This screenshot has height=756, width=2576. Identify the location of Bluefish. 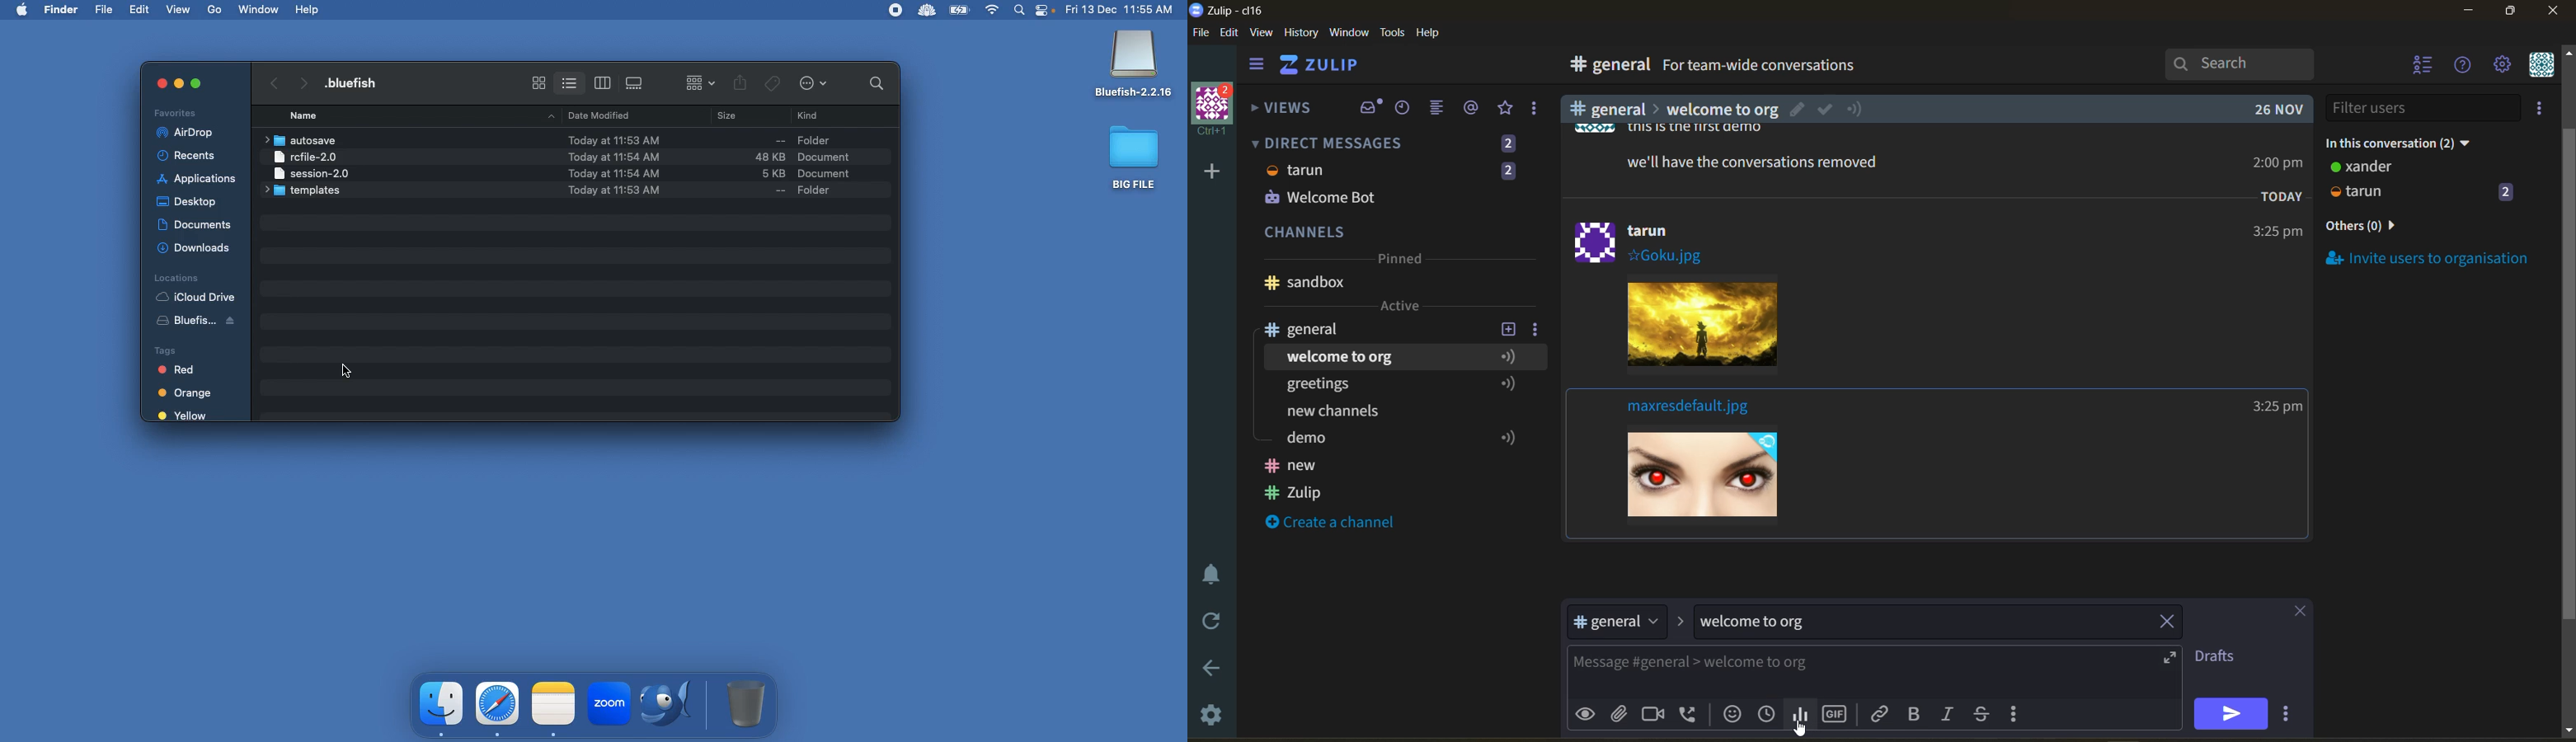
(203, 323).